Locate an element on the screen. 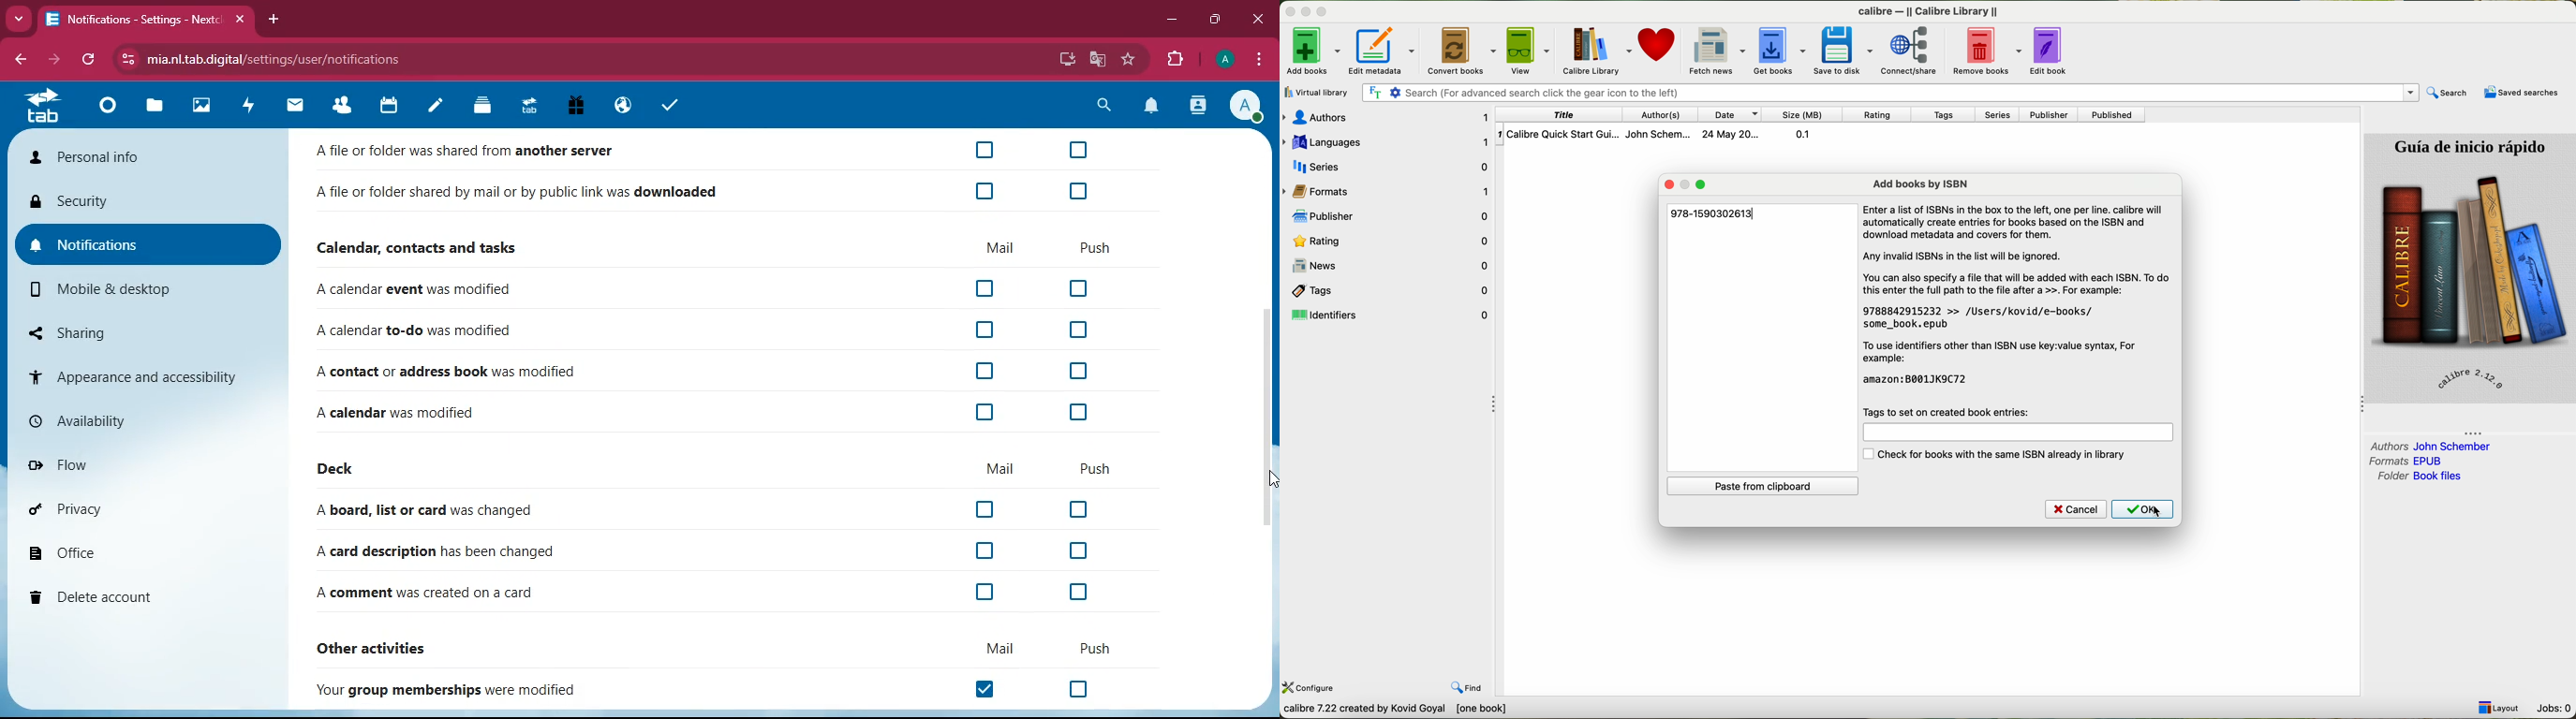  connect/share is located at coordinates (1908, 52).